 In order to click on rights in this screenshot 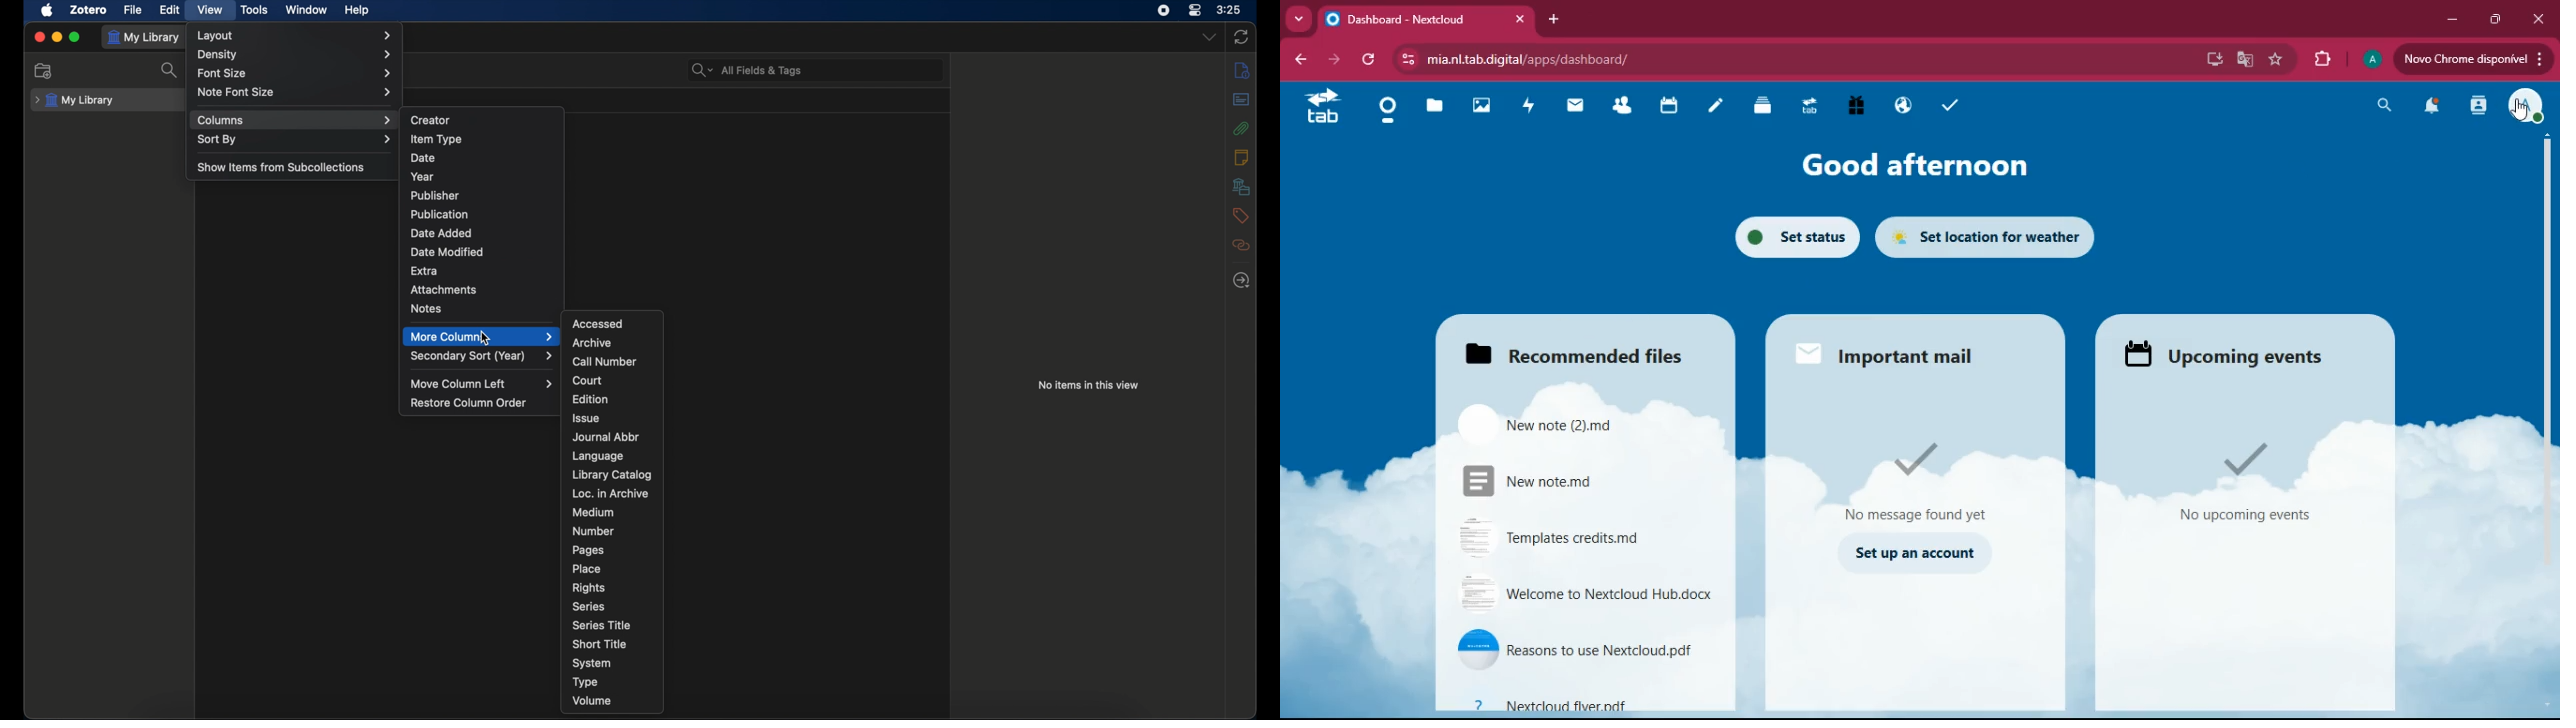, I will do `click(588, 588)`.